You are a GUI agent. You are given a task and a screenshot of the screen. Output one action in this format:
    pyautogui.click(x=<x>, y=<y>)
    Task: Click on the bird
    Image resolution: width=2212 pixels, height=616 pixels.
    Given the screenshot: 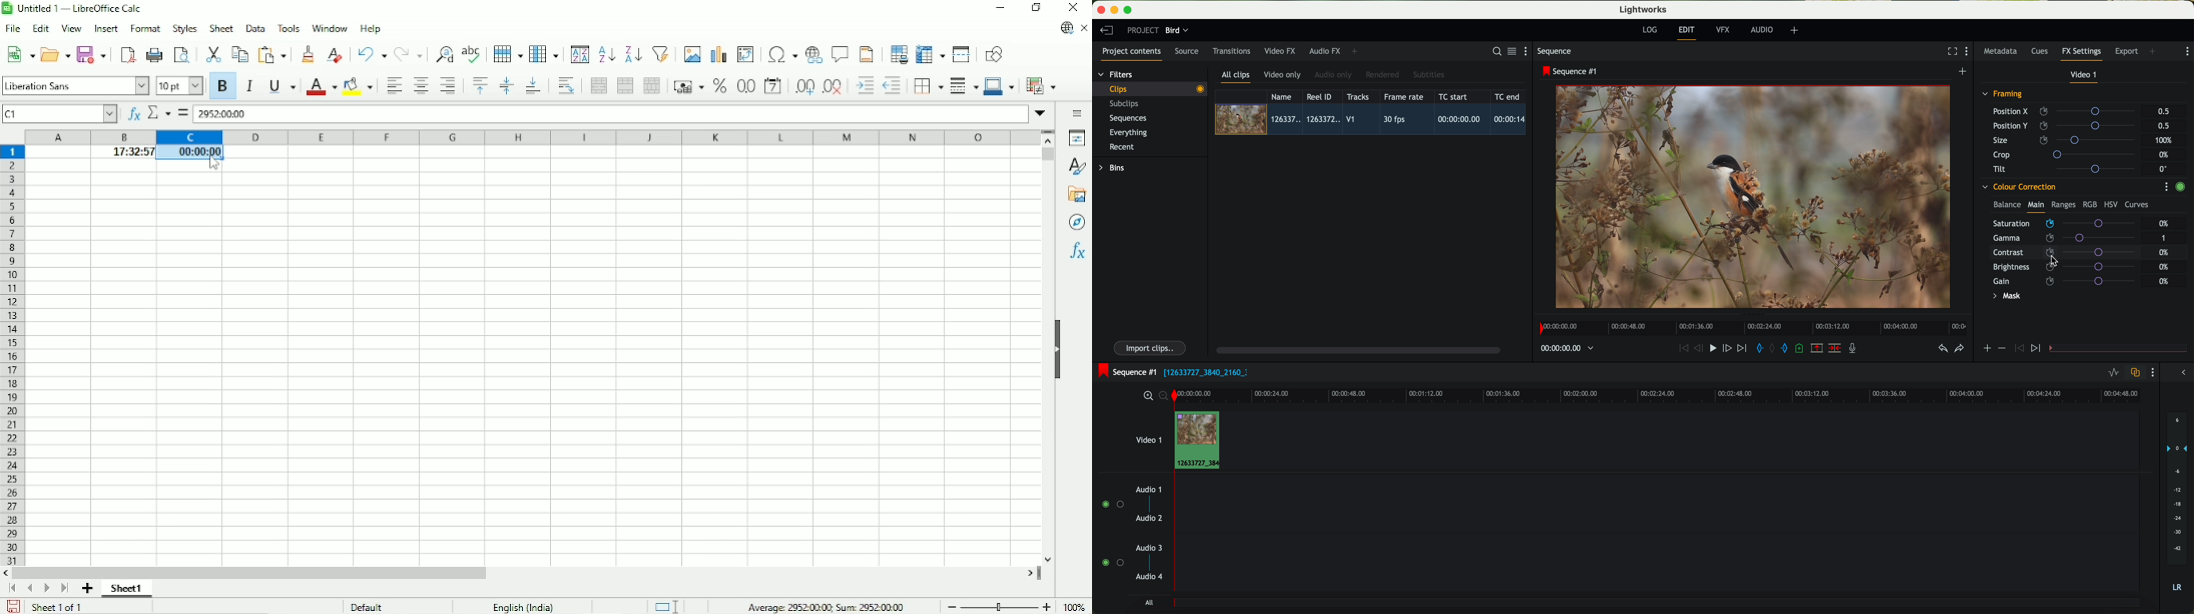 What is the action you would take?
    pyautogui.click(x=1177, y=31)
    